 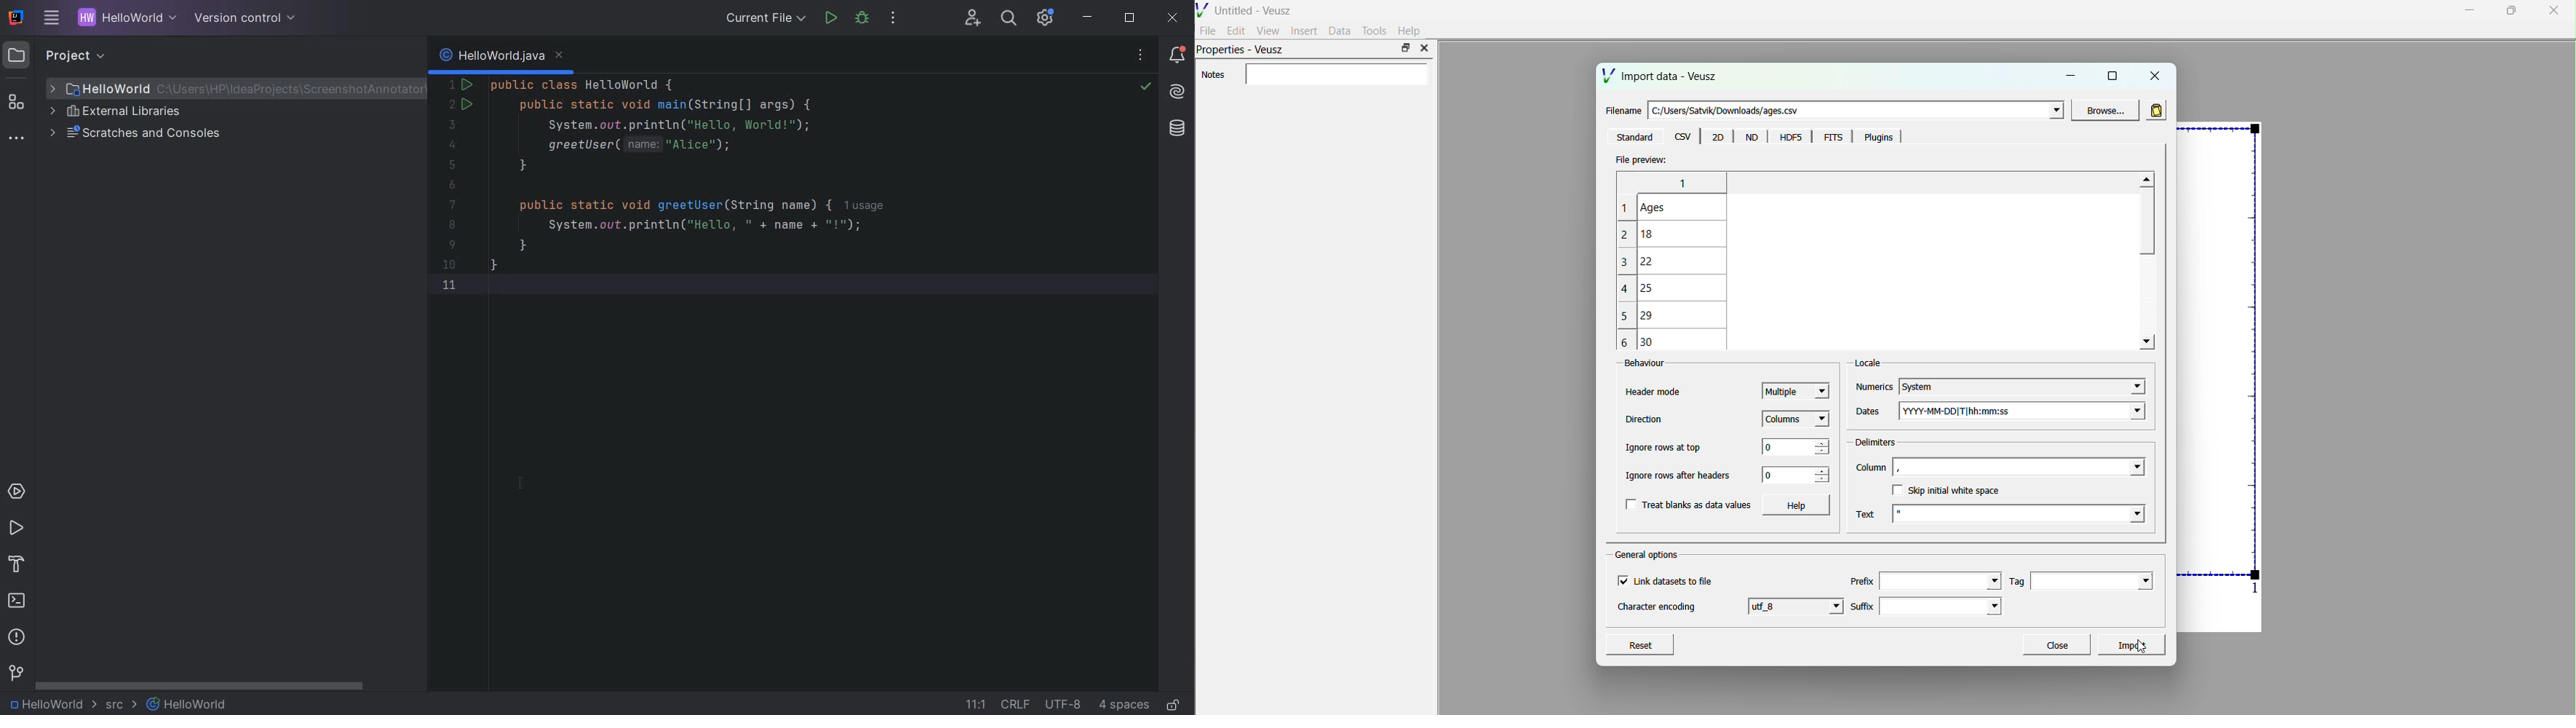 I want to click on csv, so click(x=1681, y=136).